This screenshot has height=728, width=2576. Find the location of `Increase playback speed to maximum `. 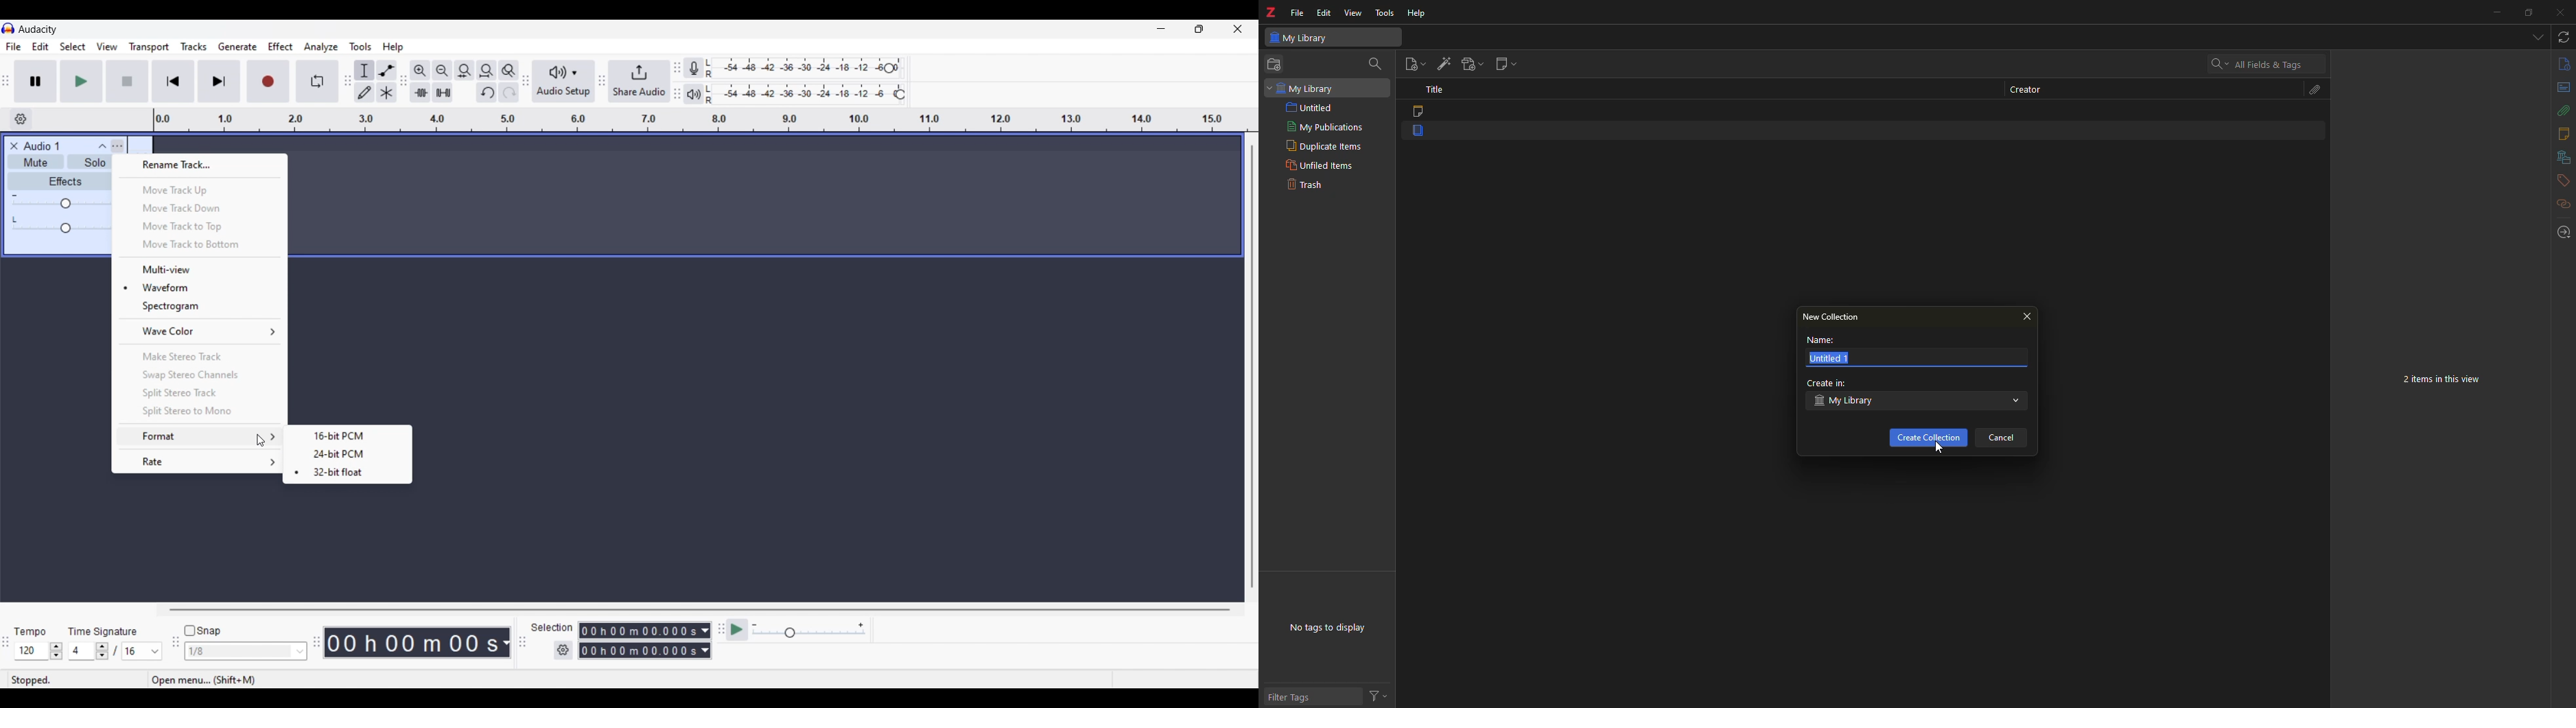

Increase playback speed to maximum  is located at coordinates (862, 625).